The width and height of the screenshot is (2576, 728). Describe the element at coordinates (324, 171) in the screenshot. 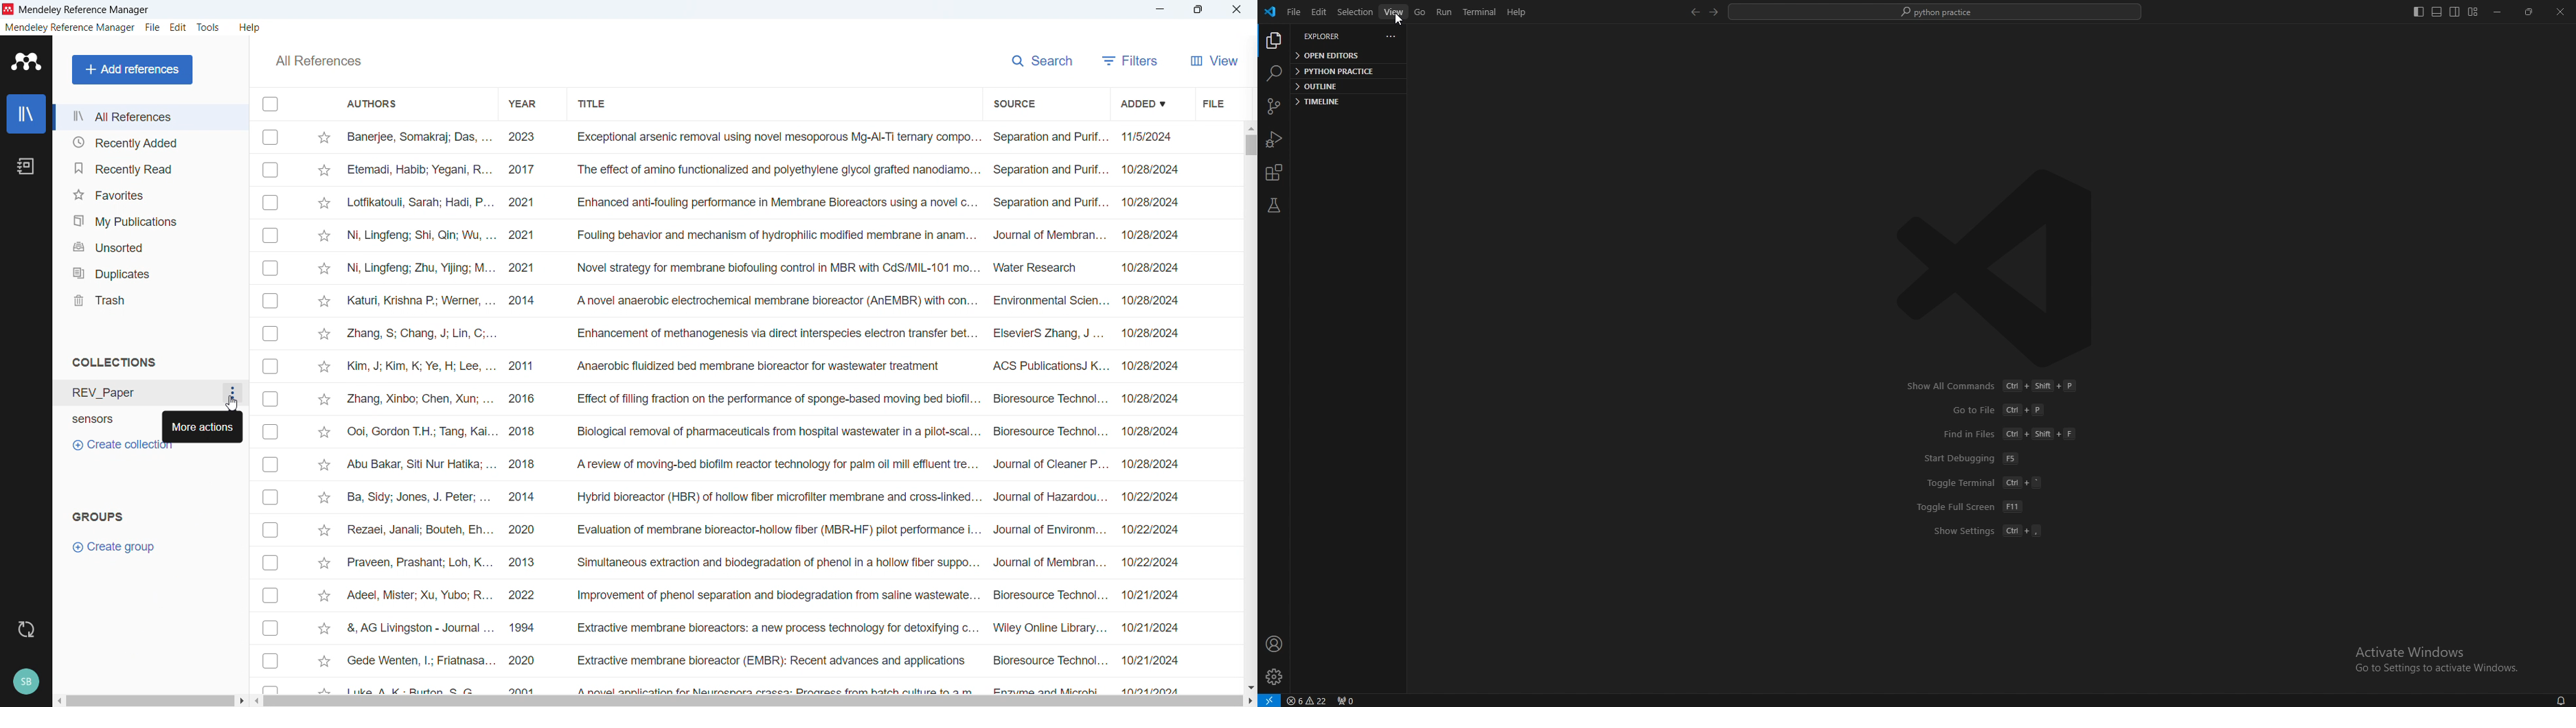

I see `Star mark respective publication` at that location.